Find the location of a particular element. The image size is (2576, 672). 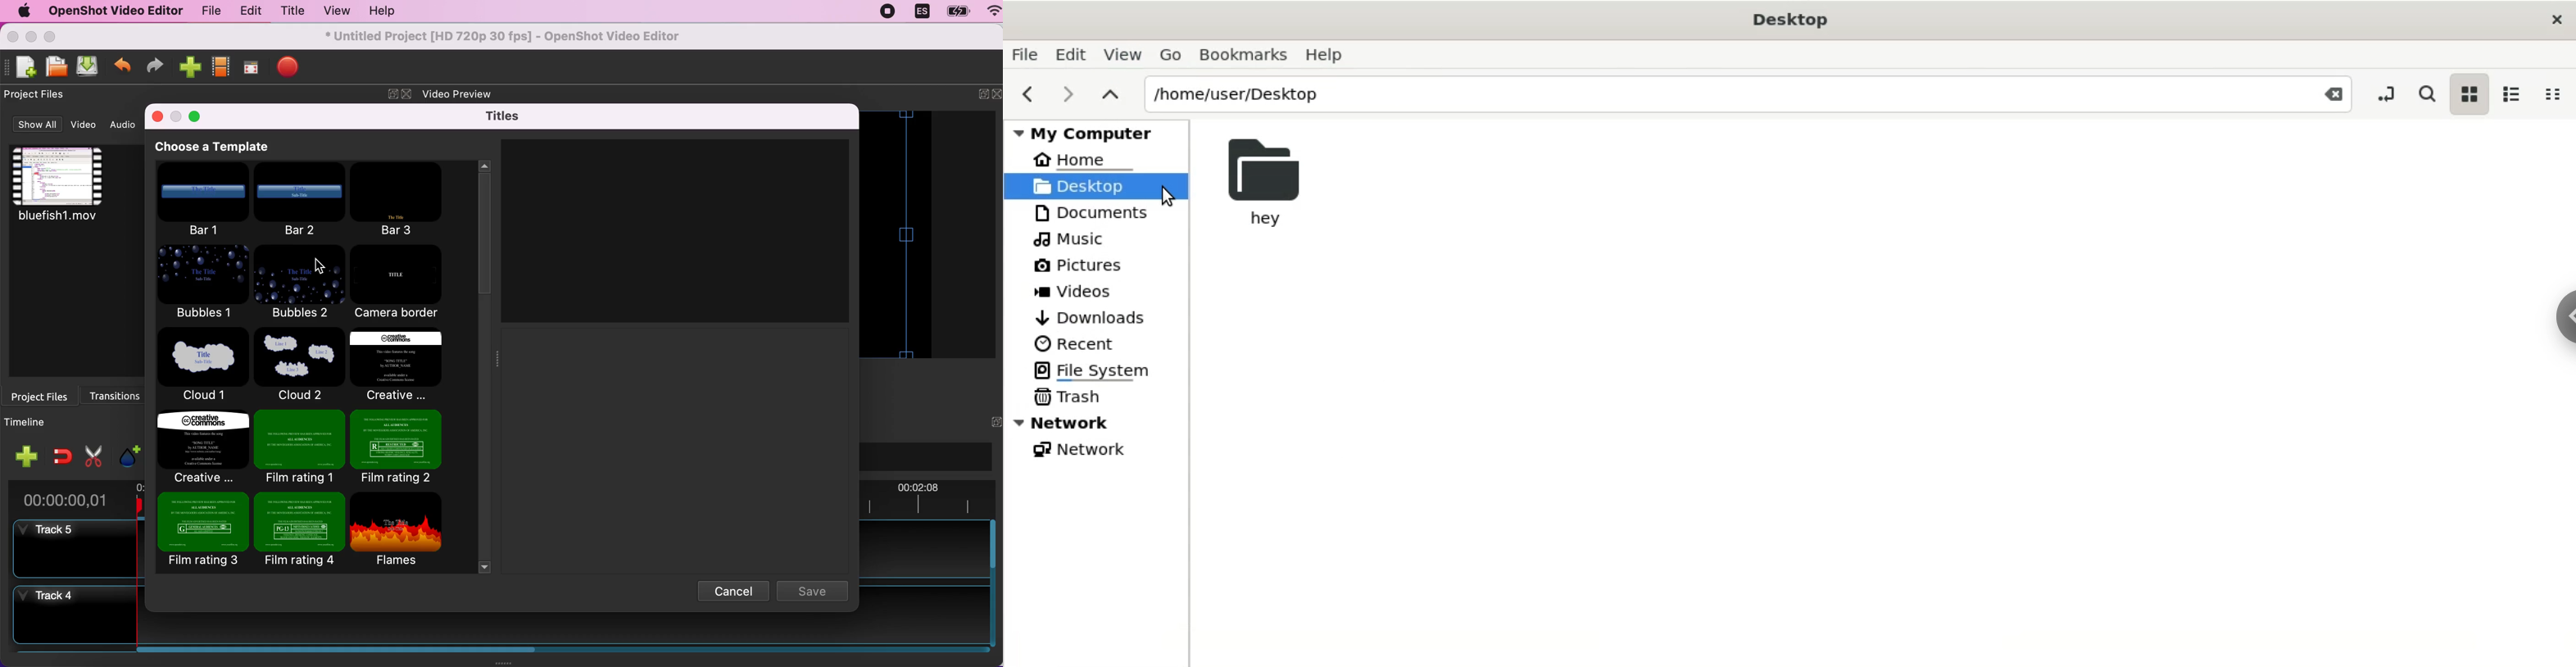

maximize is located at coordinates (55, 36).